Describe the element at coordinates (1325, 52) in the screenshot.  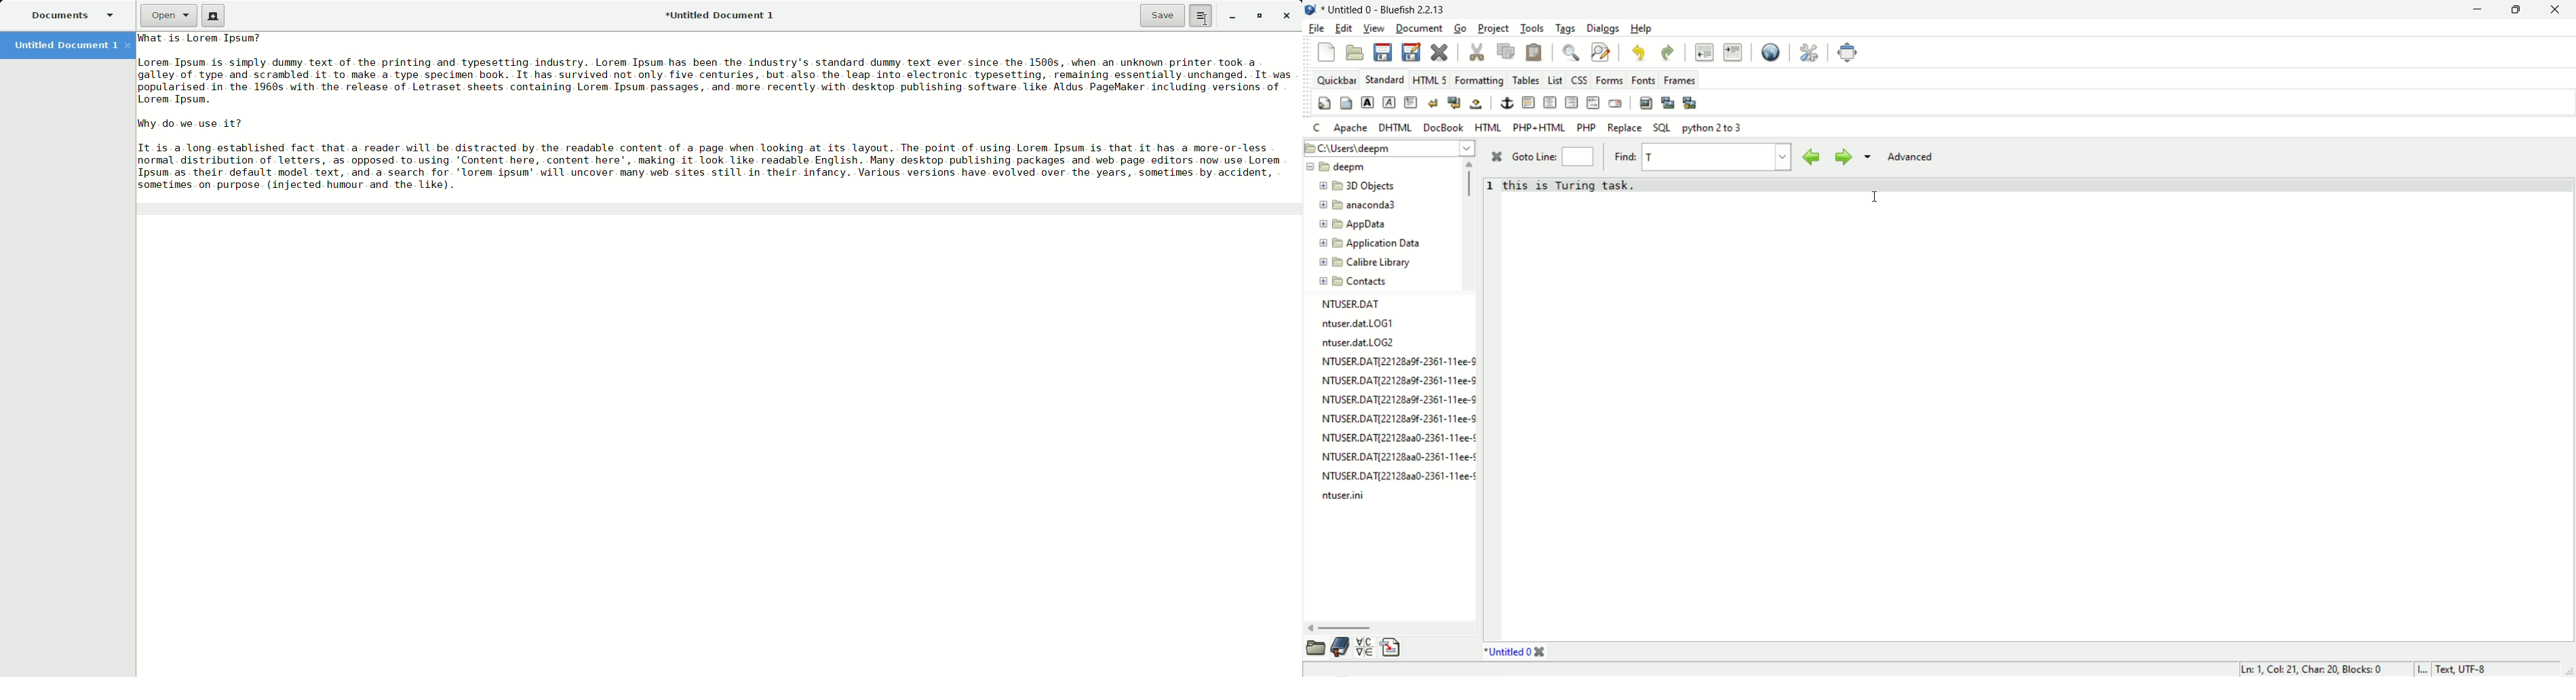
I see `New file` at that location.